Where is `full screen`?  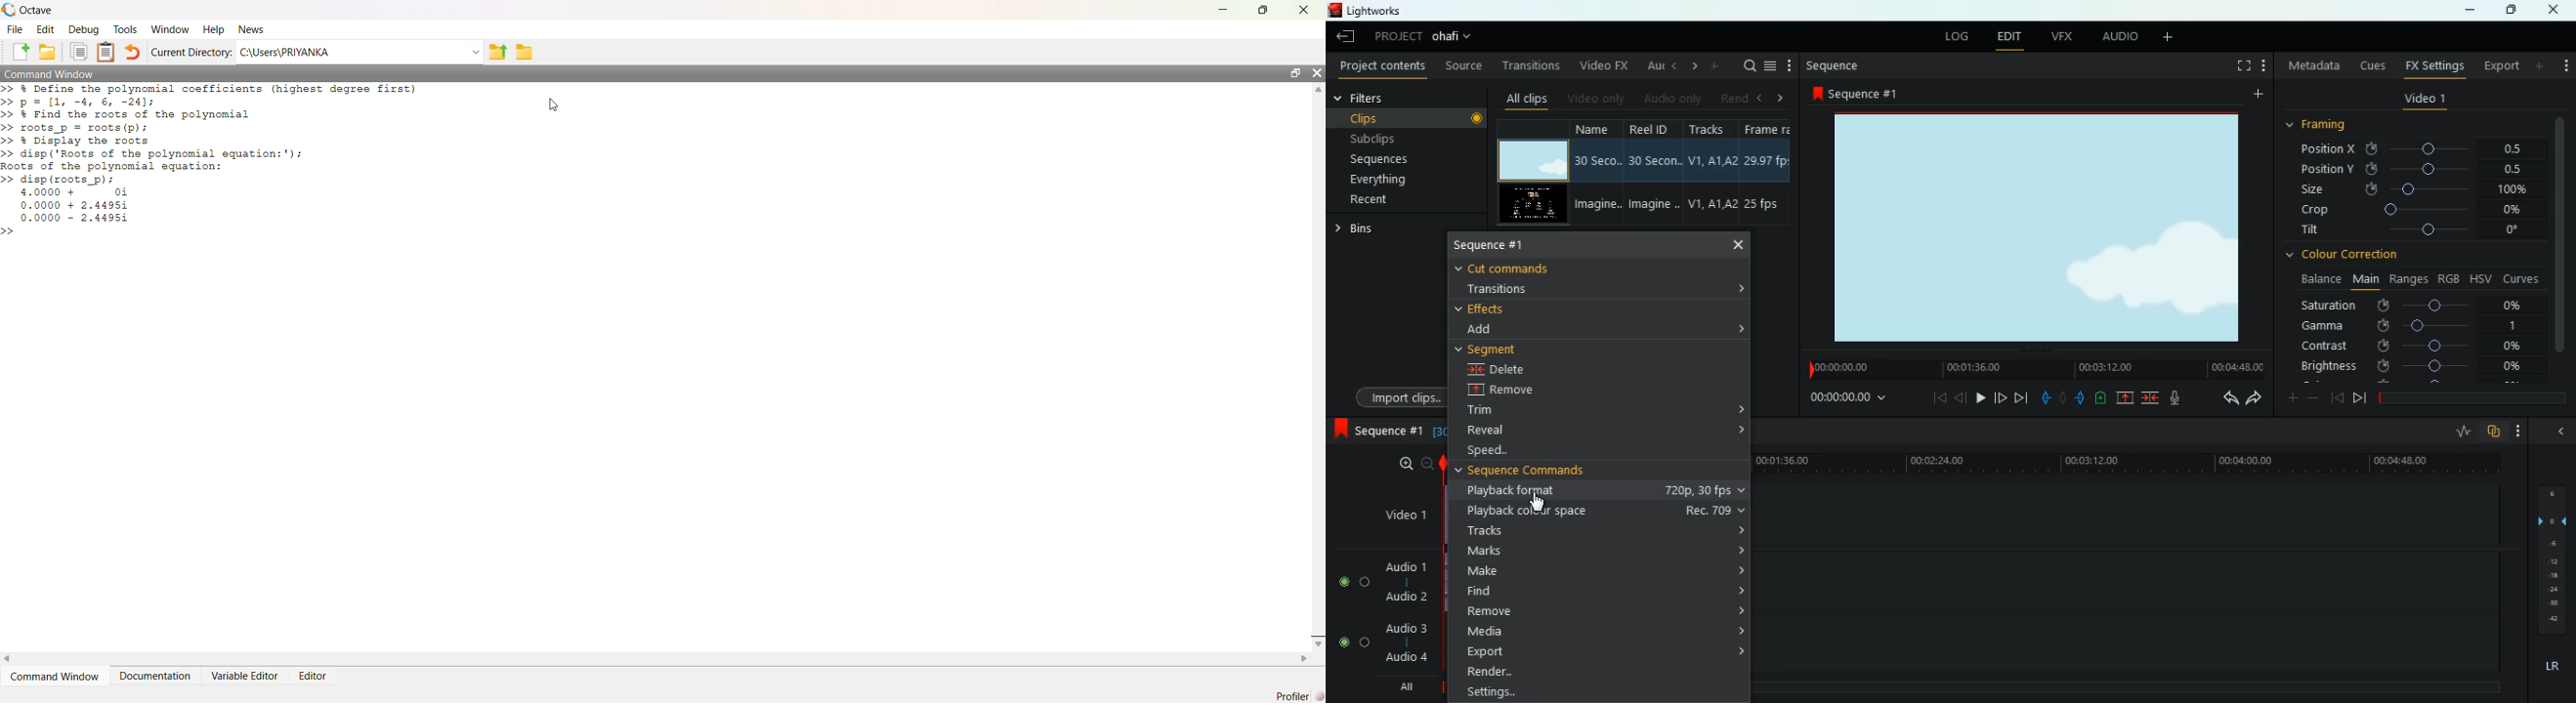 full screen is located at coordinates (2240, 64).